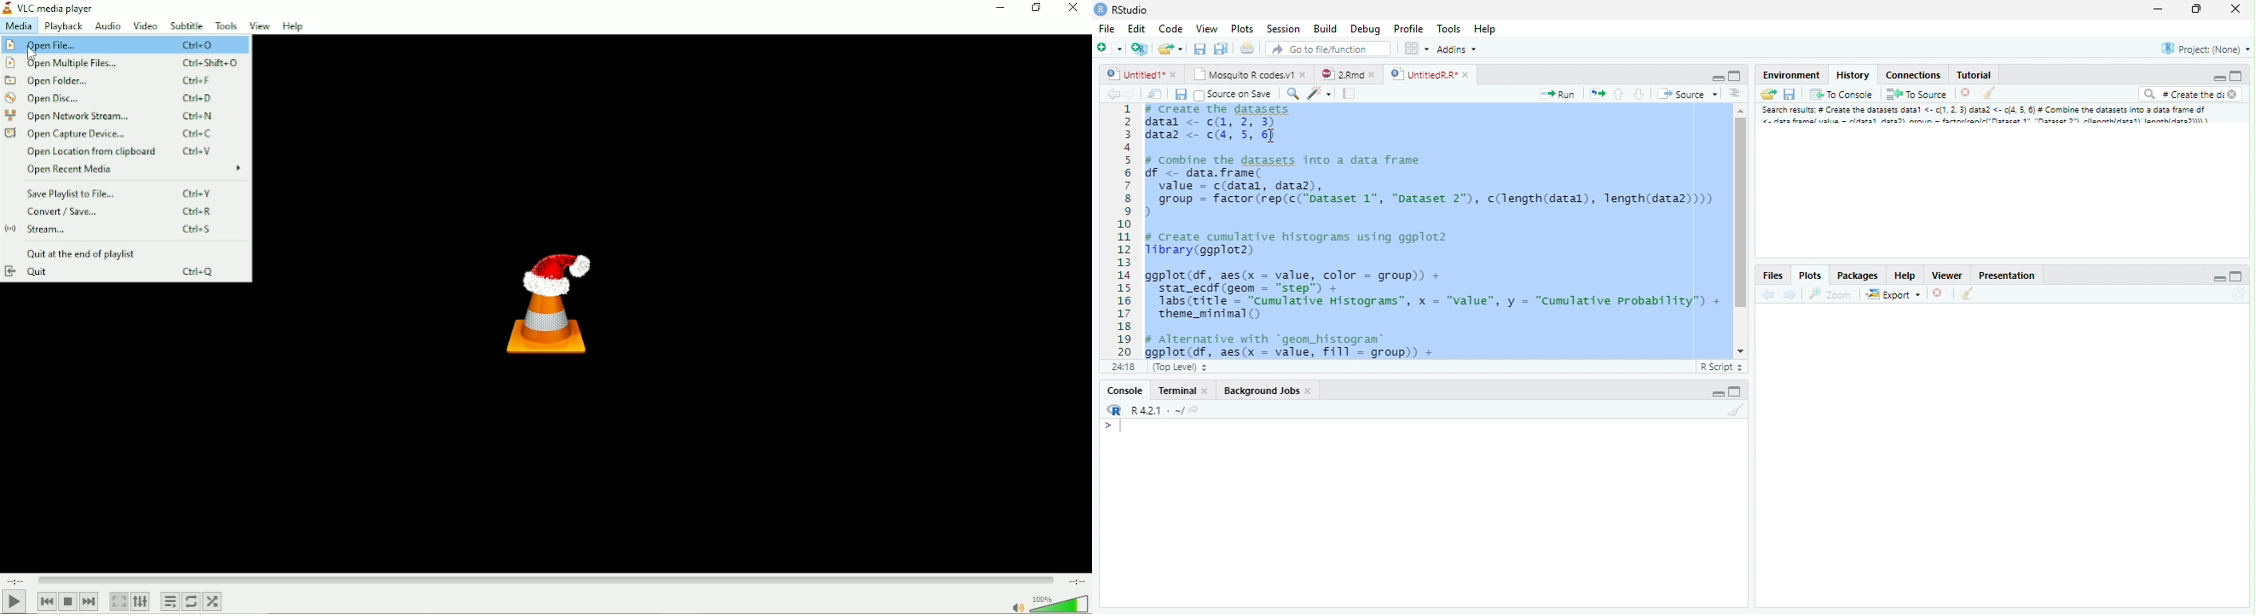  Describe the element at coordinates (1221, 49) in the screenshot. I see `Save all` at that location.